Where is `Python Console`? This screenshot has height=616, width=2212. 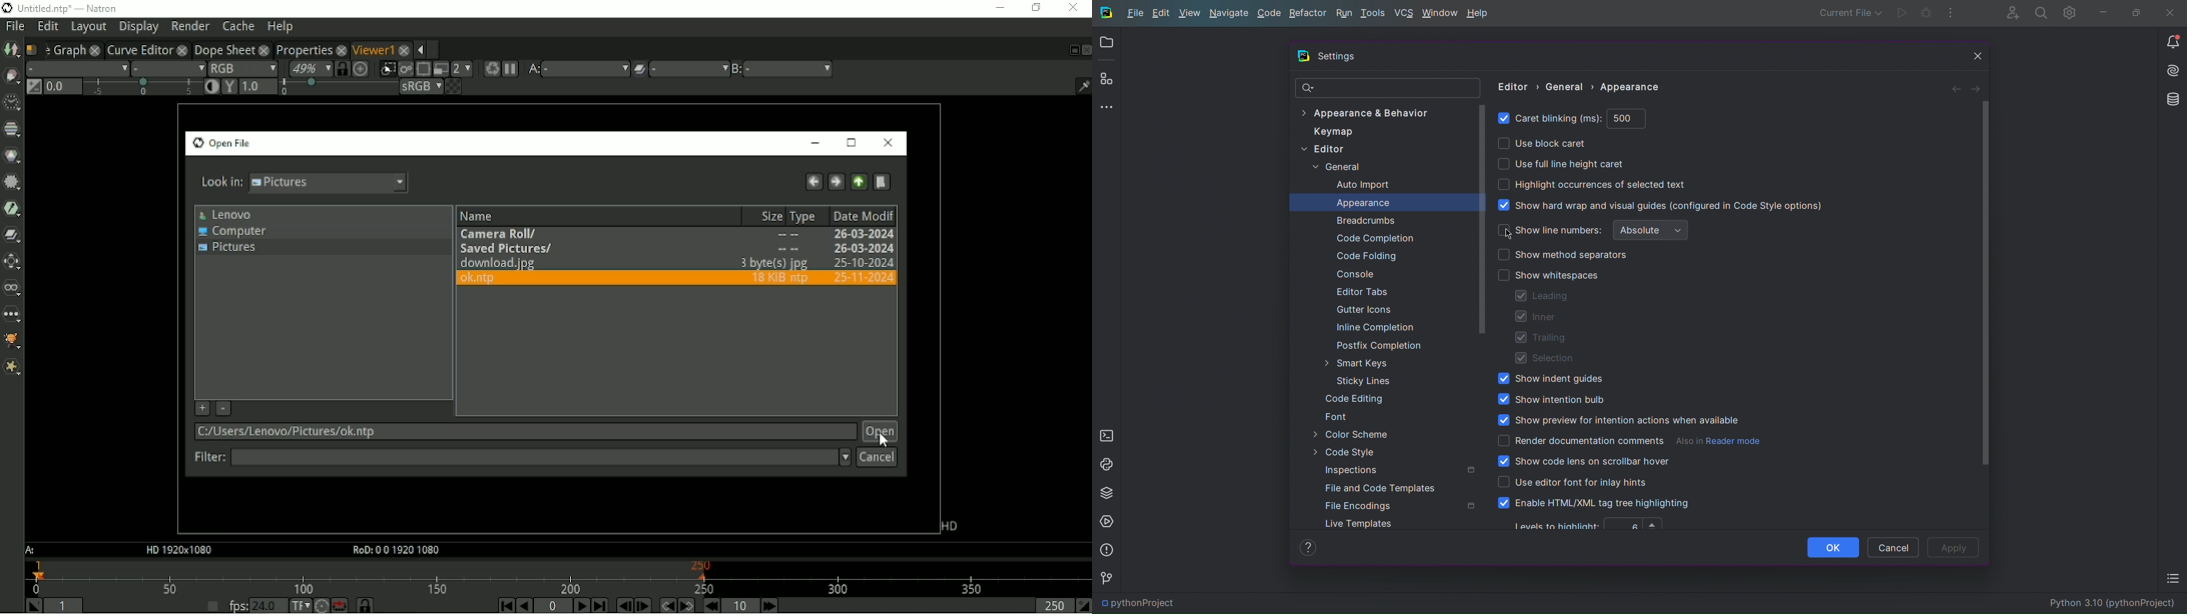
Python Console is located at coordinates (1107, 463).